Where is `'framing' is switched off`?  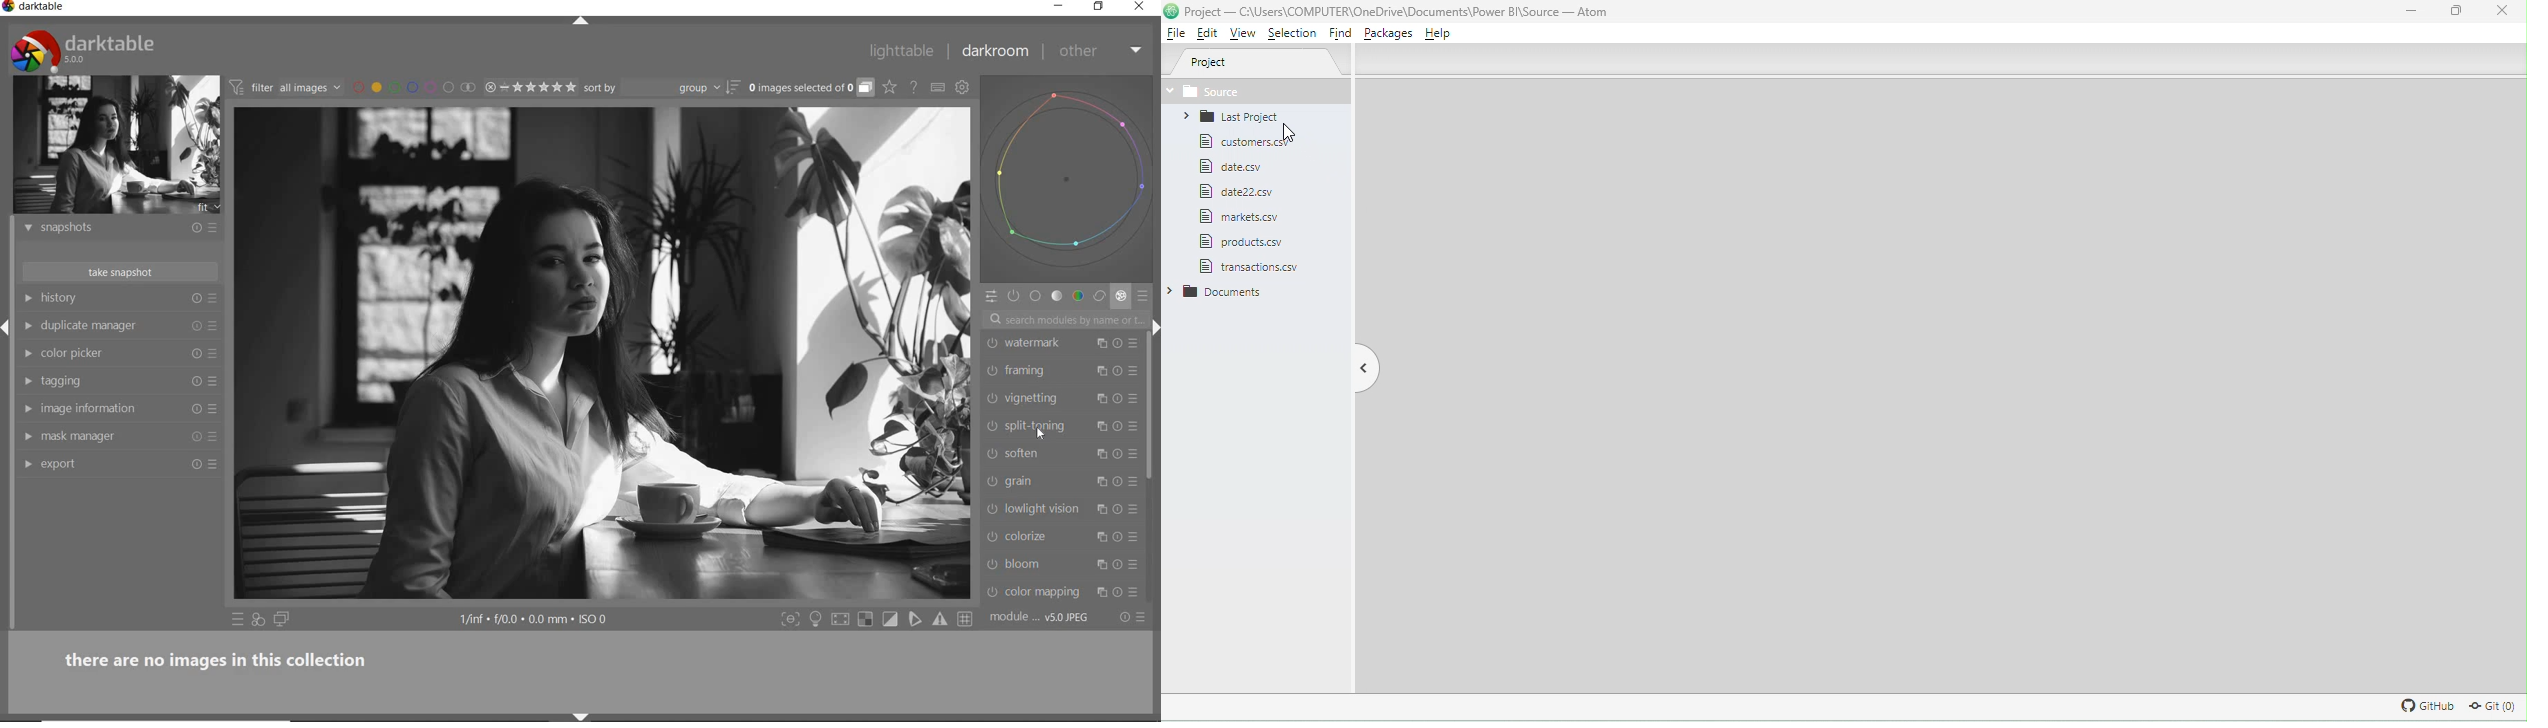 'framing' is switched off is located at coordinates (992, 371).